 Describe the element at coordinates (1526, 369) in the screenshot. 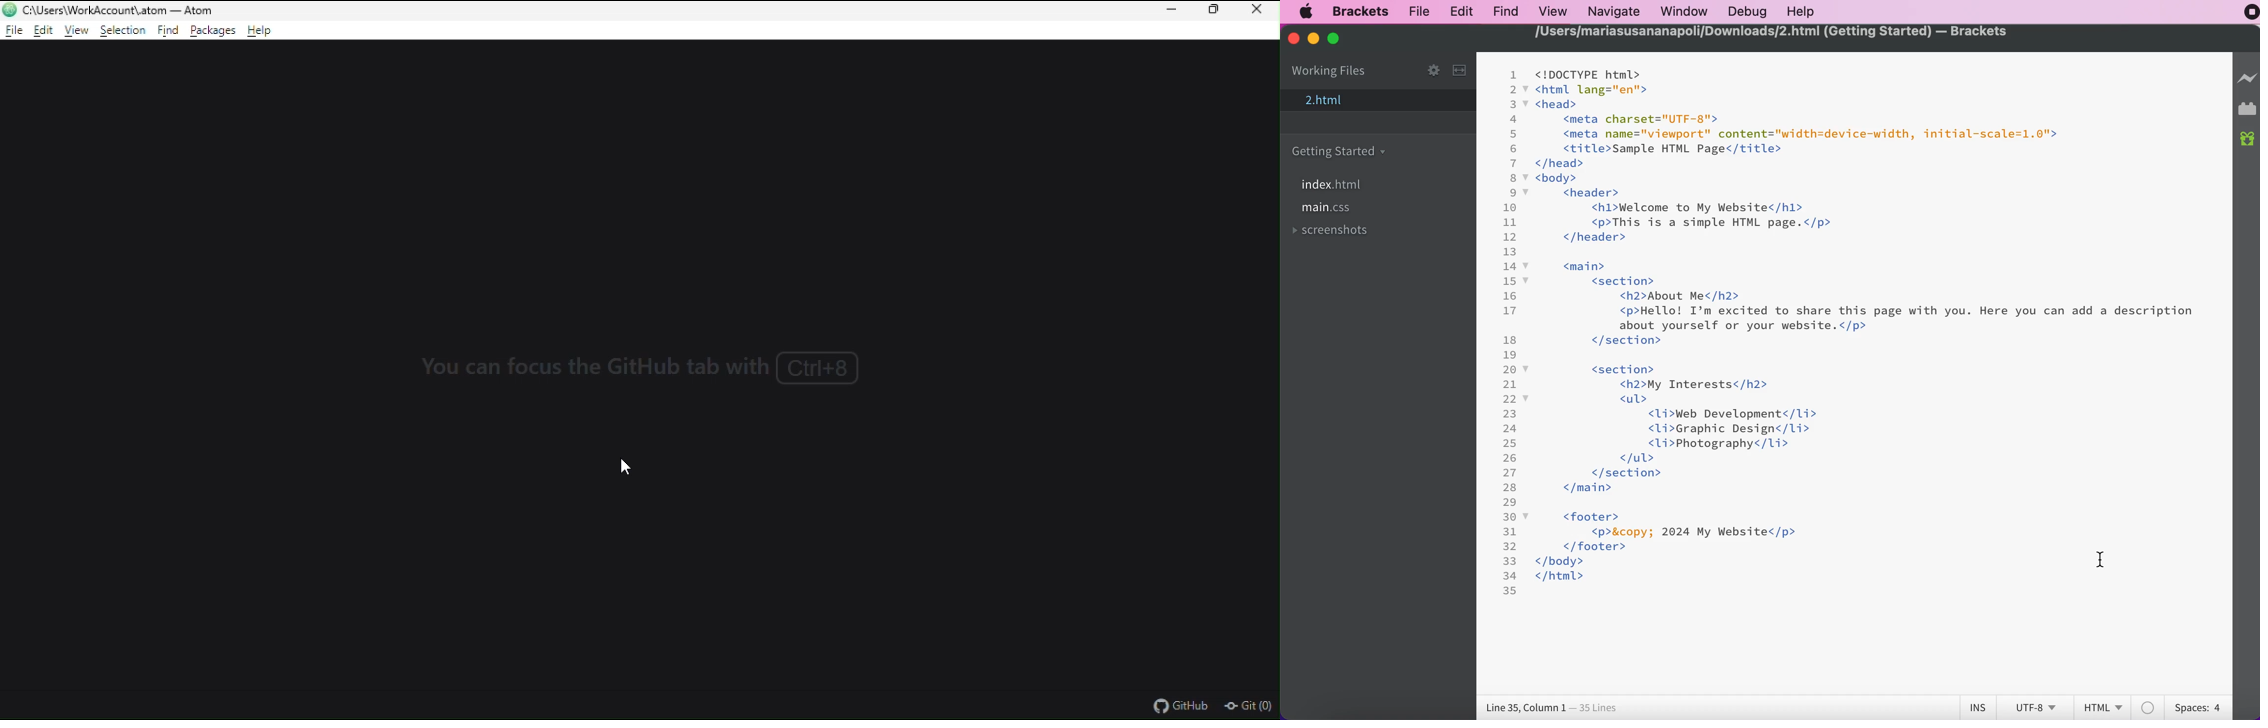

I see `code fold` at that location.